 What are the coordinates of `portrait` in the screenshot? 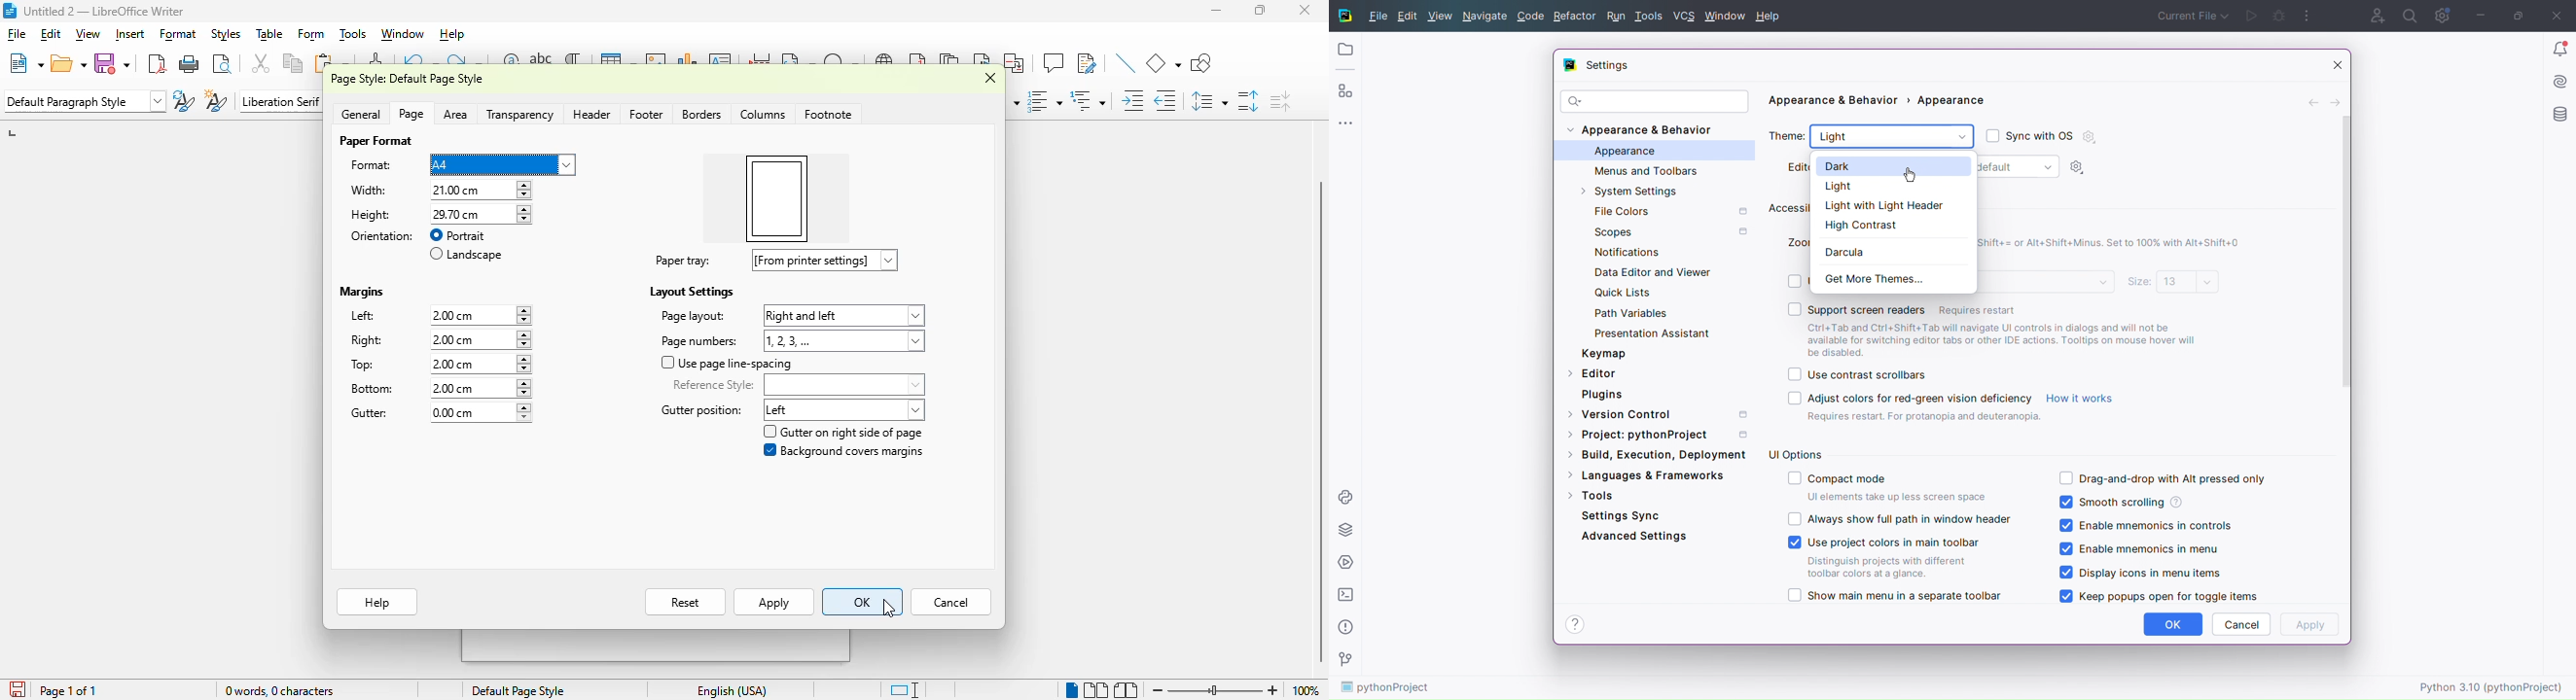 It's located at (457, 235).